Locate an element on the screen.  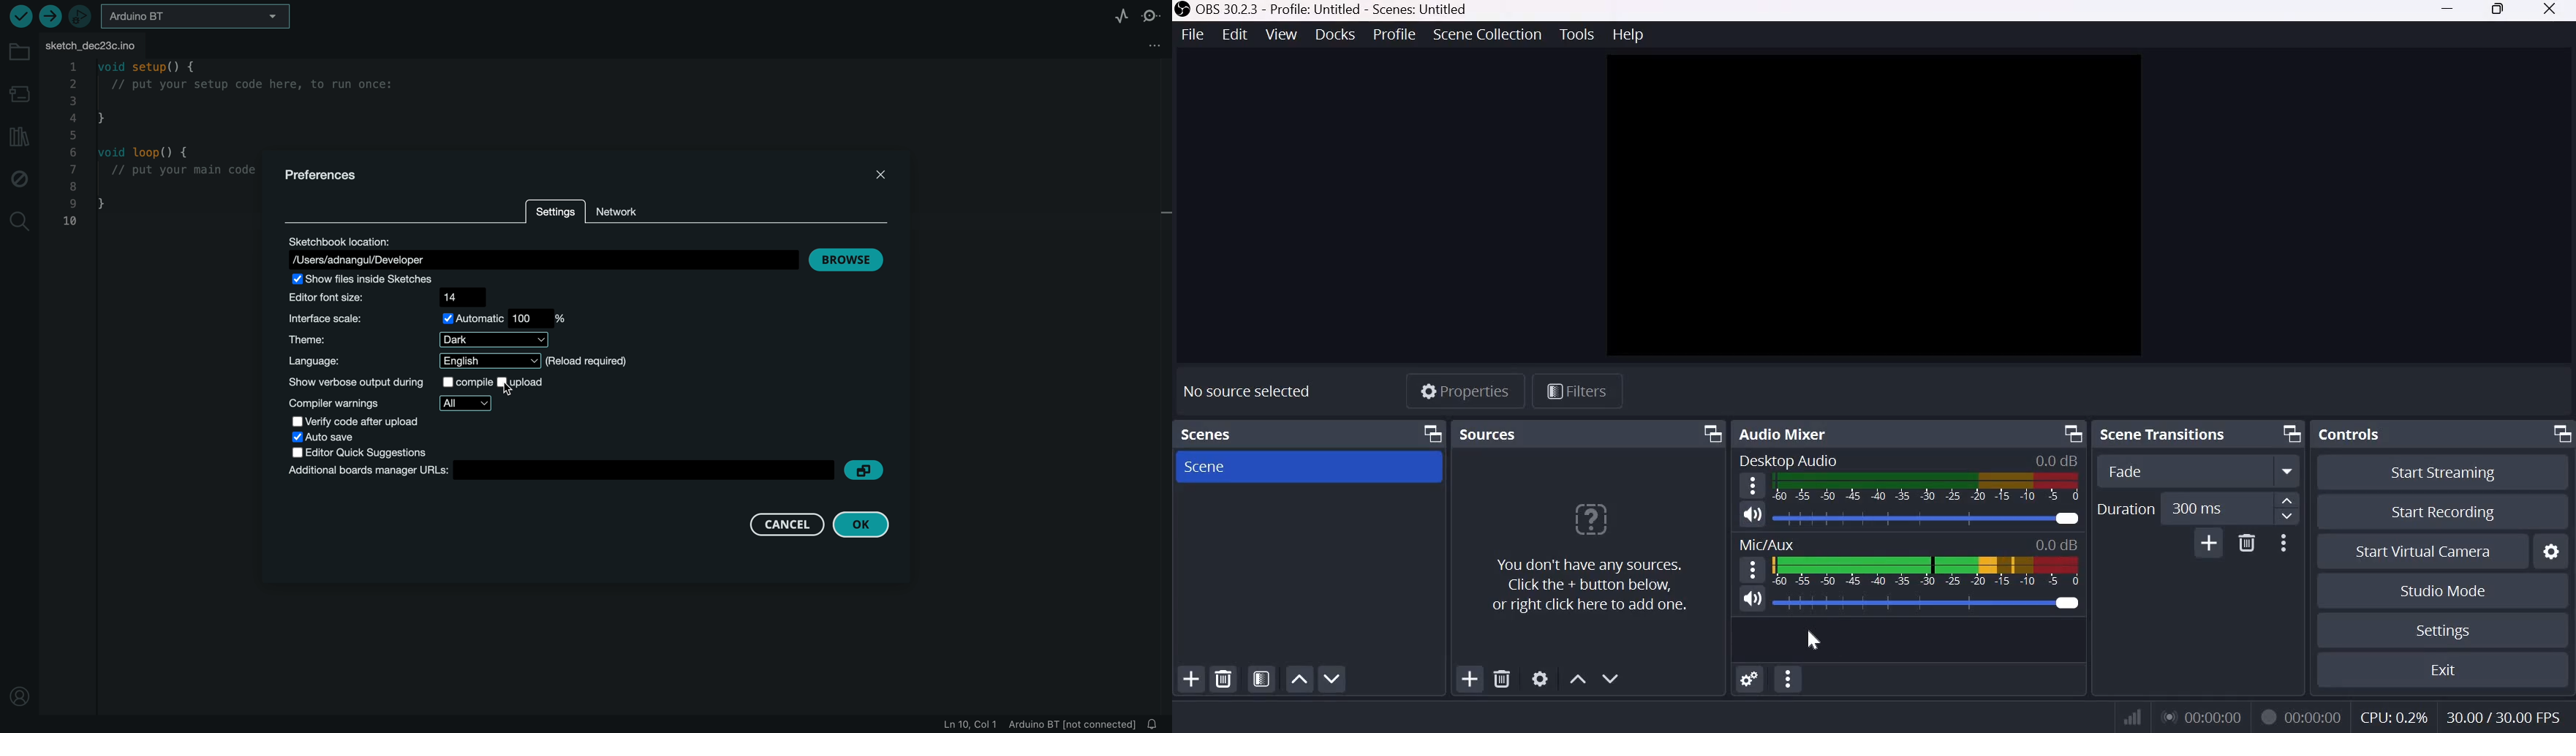
Dock Options icon is located at coordinates (2288, 435).